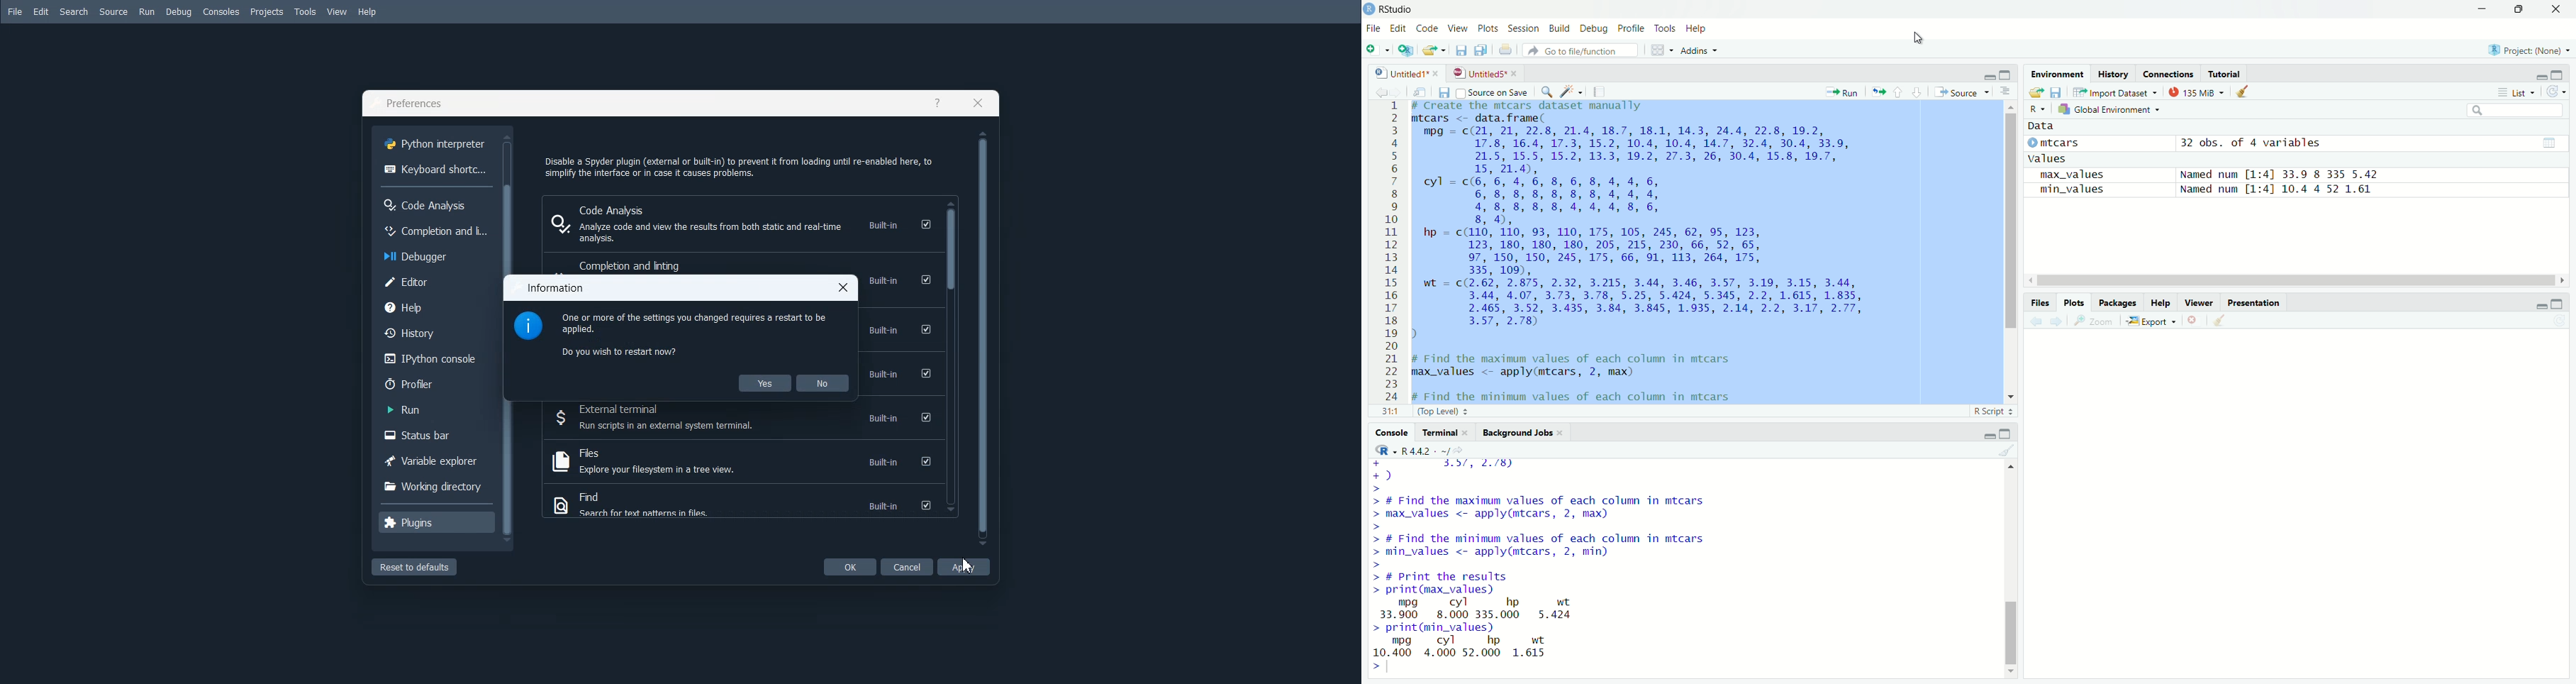 Image resolution: width=2576 pixels, height=700 pixels. I want to click on $ Go to file/function, so click(1576, 51).